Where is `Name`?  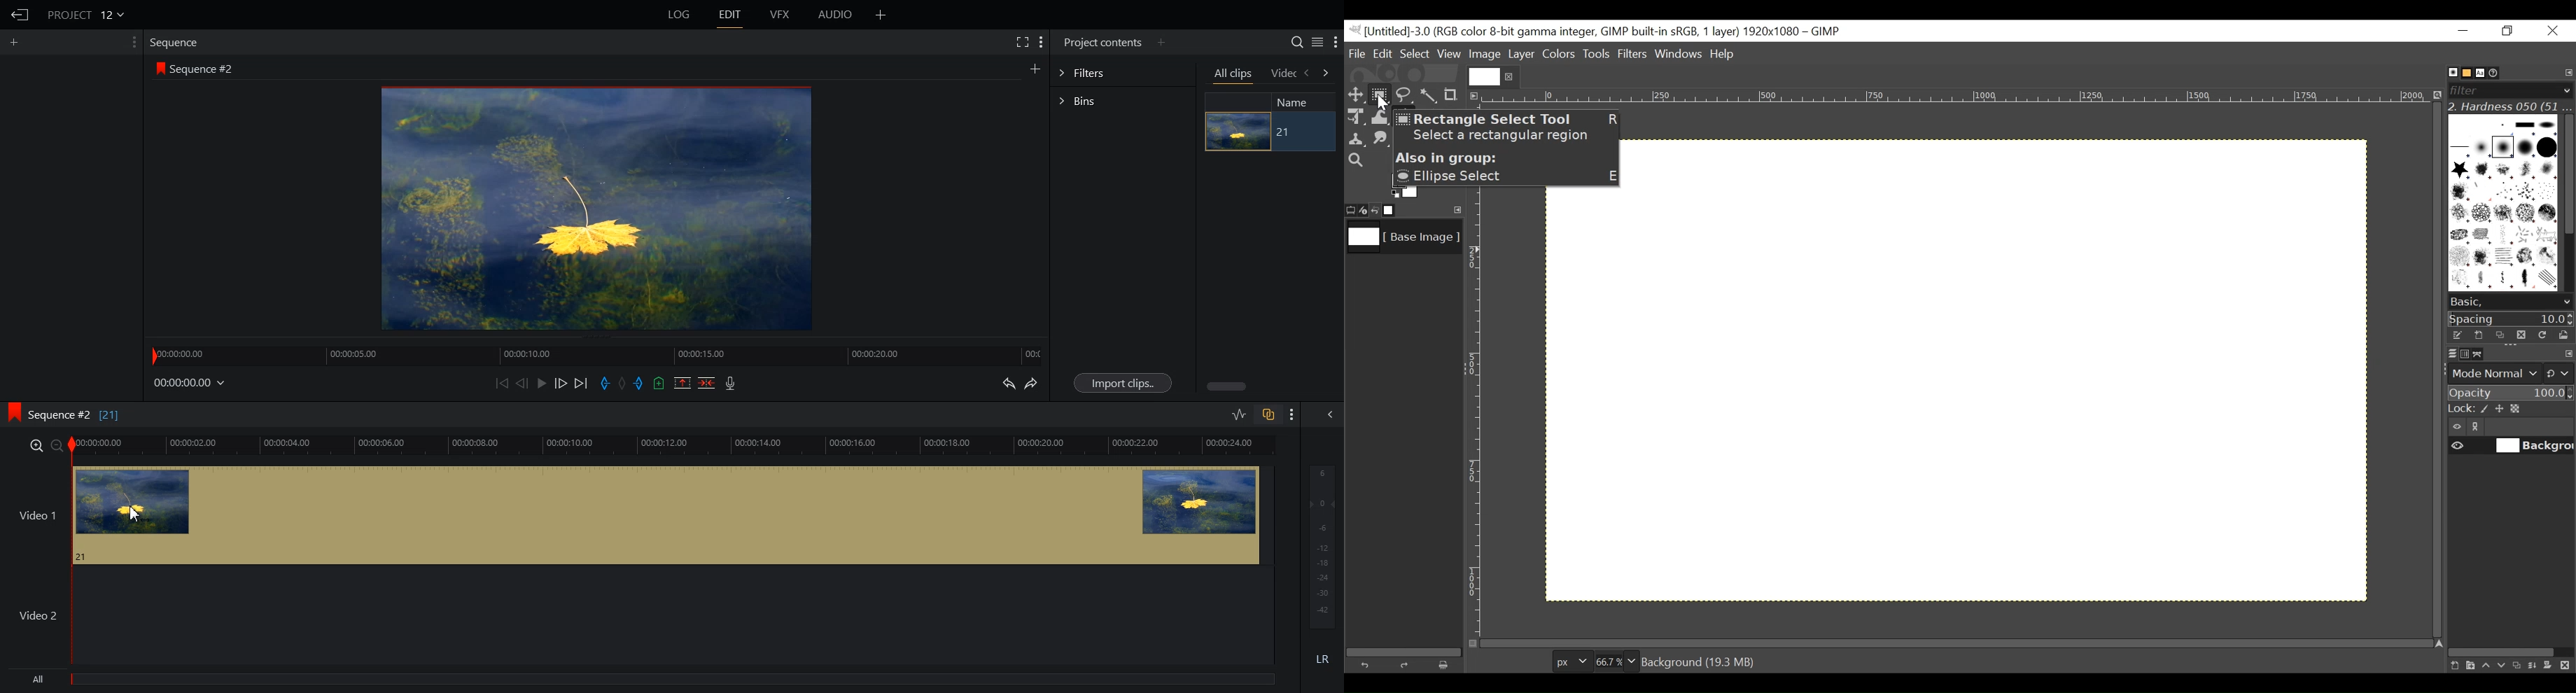 Name is located at coordinates (1298, 102).